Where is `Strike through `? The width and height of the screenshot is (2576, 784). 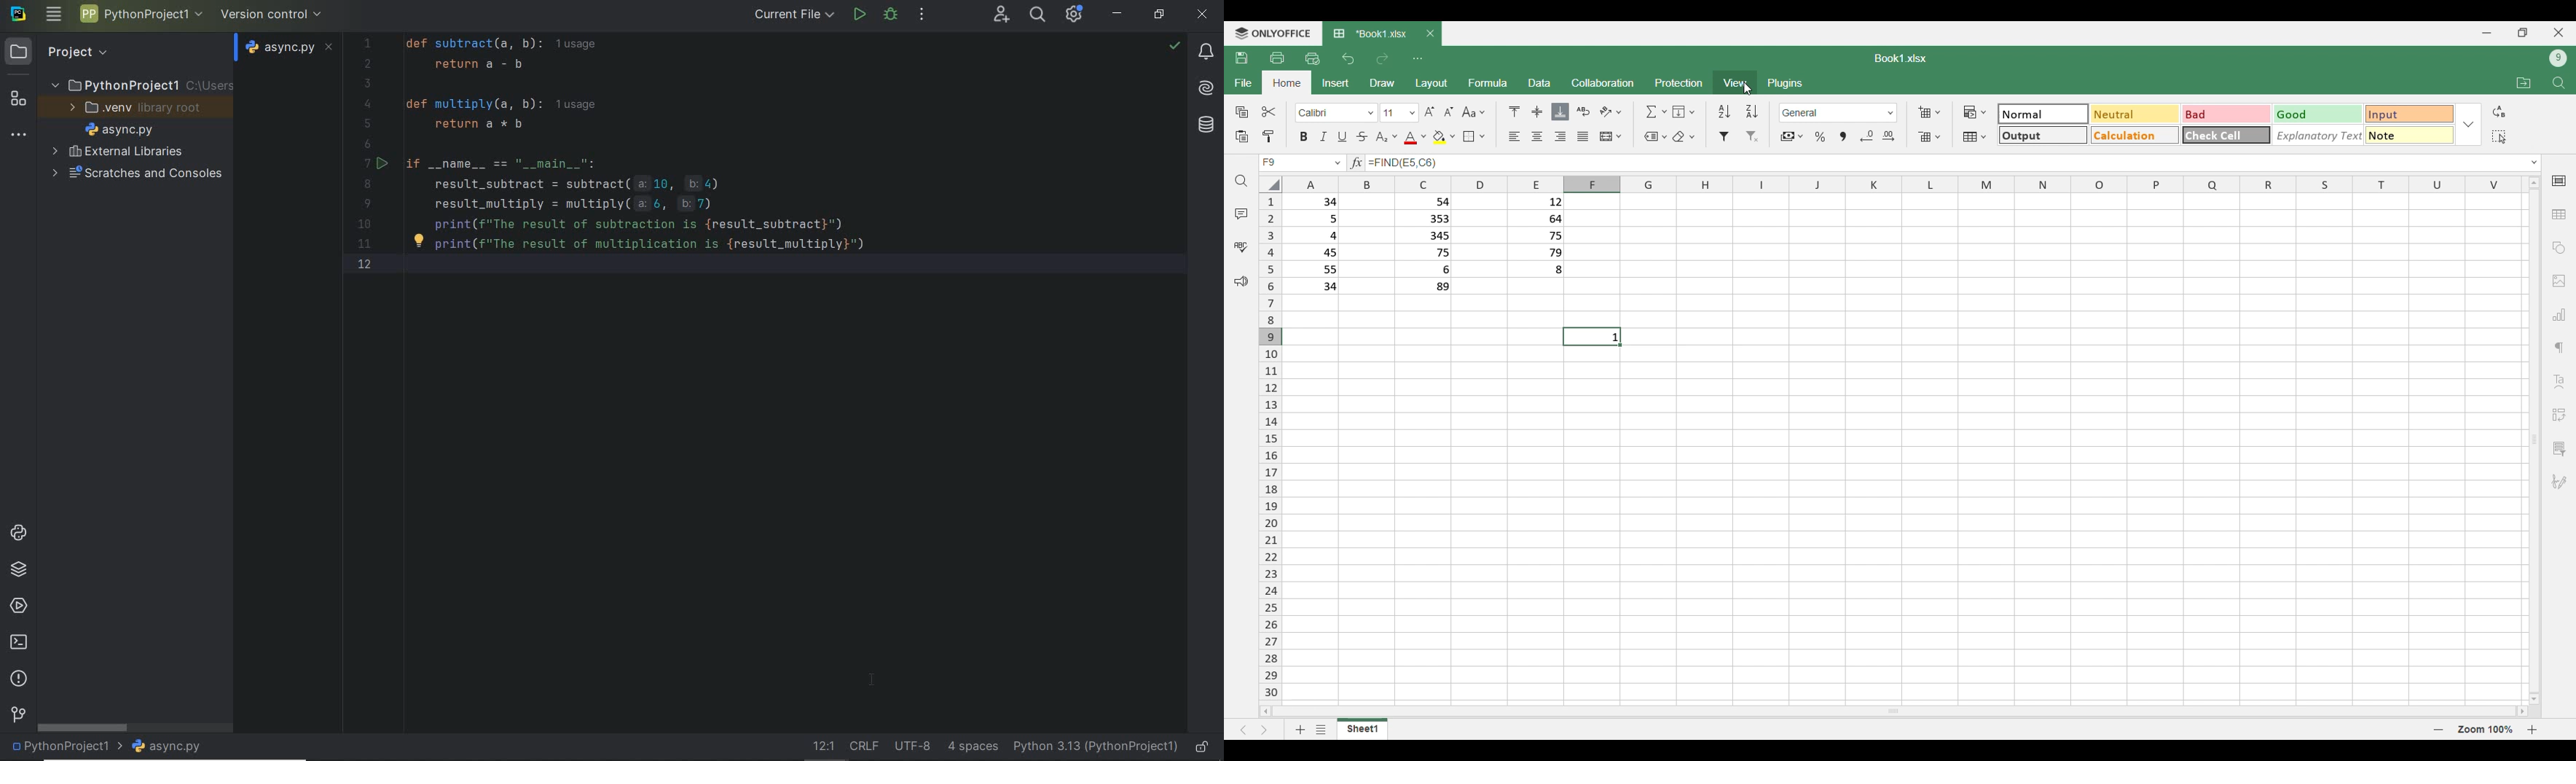 Strike through  is located at coordinates (1361, 137).